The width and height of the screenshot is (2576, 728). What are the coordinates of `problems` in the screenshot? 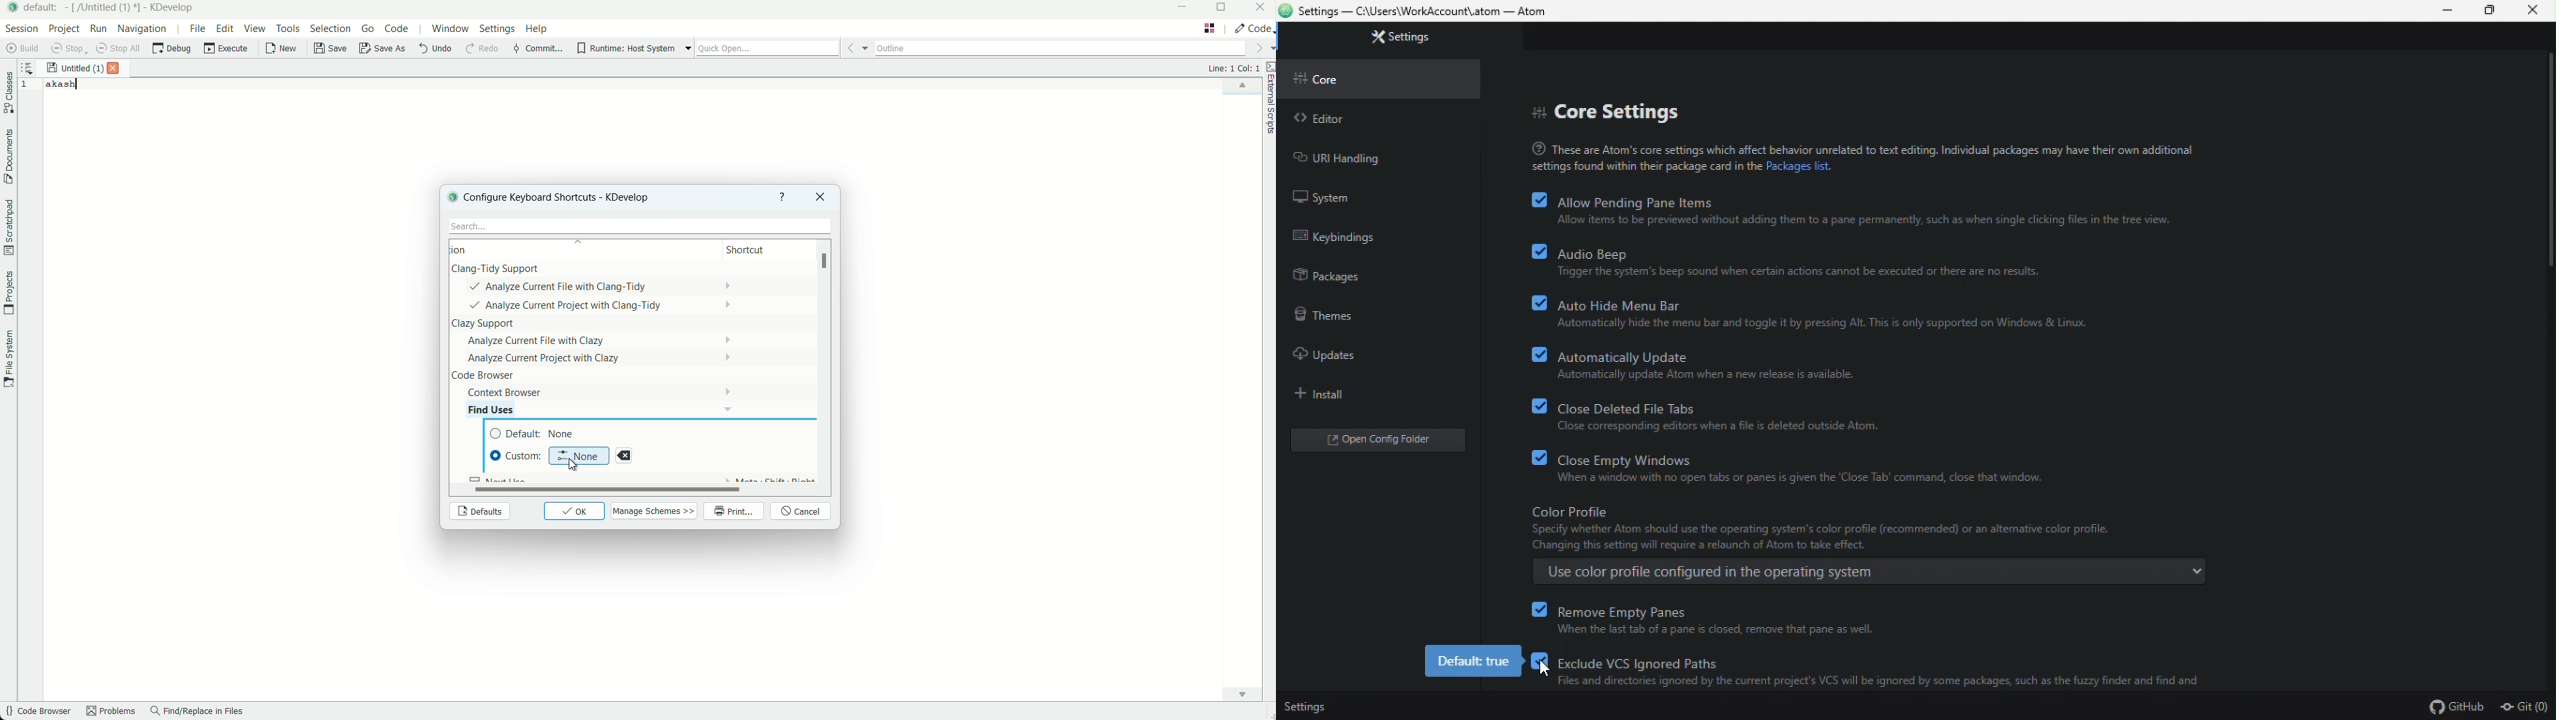 It's located at (111, 712).